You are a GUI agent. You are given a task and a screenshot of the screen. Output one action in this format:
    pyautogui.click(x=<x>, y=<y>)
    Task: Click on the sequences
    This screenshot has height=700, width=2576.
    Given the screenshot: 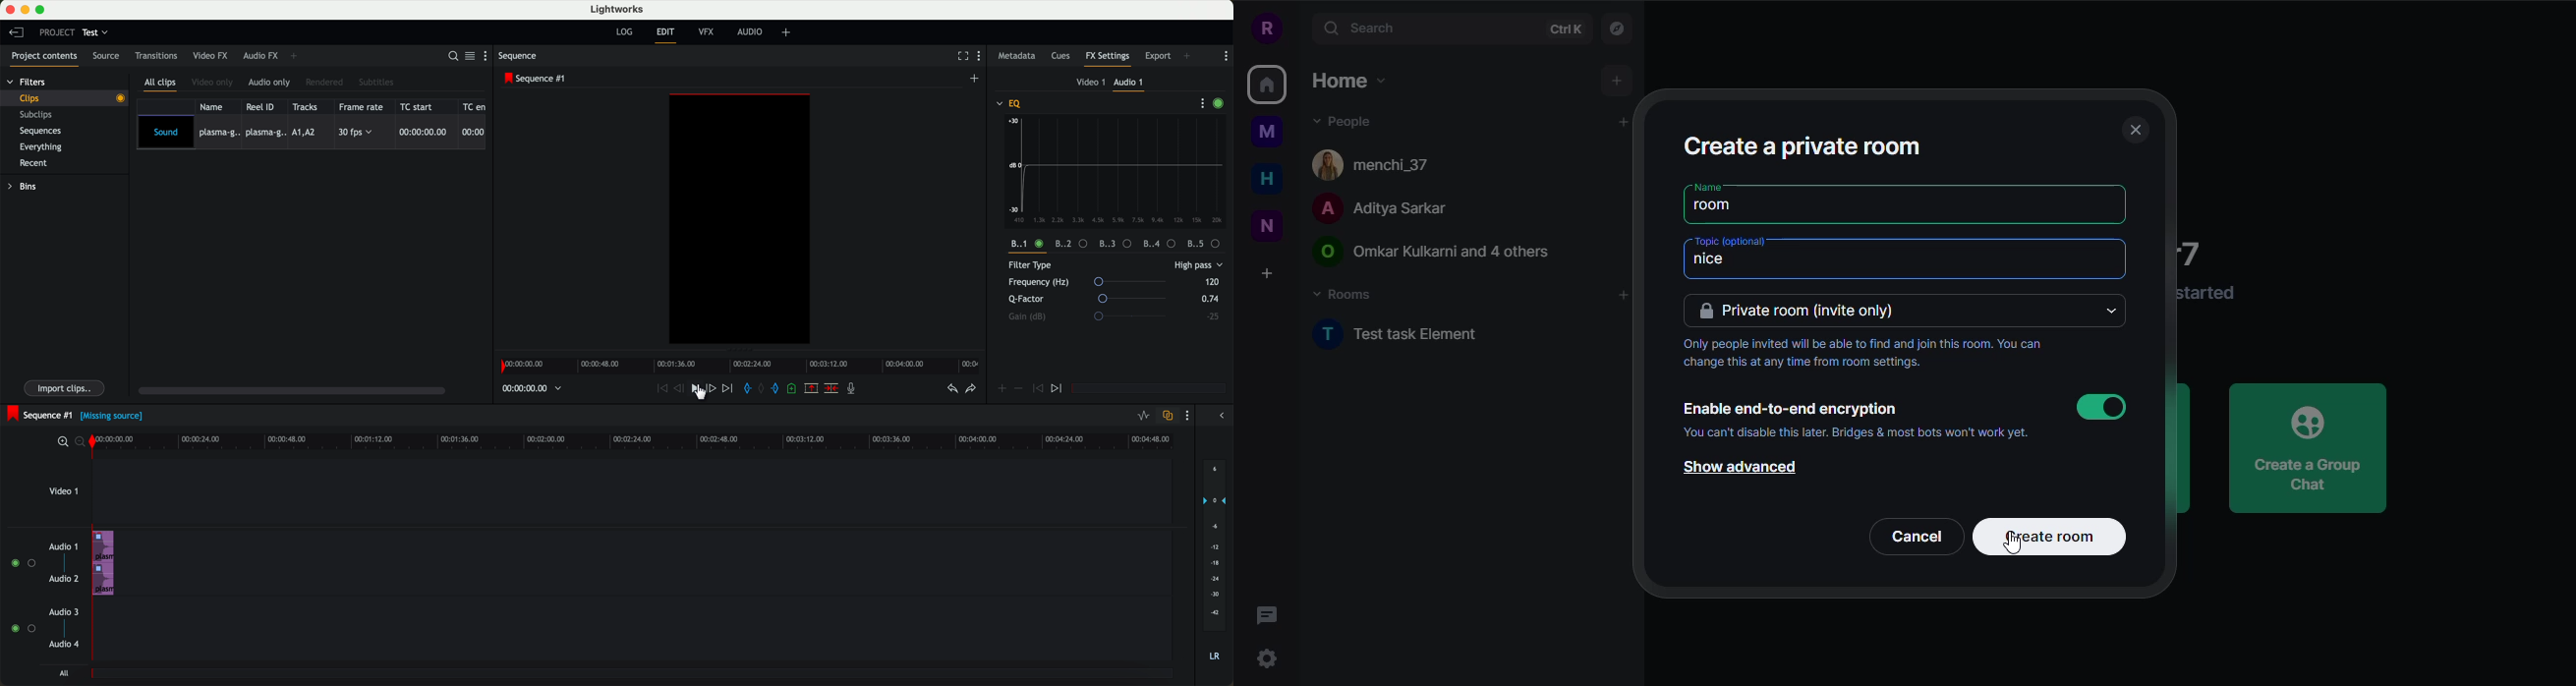 What is the action you would take?
    pyautogui.click(x=44, y=133)
    